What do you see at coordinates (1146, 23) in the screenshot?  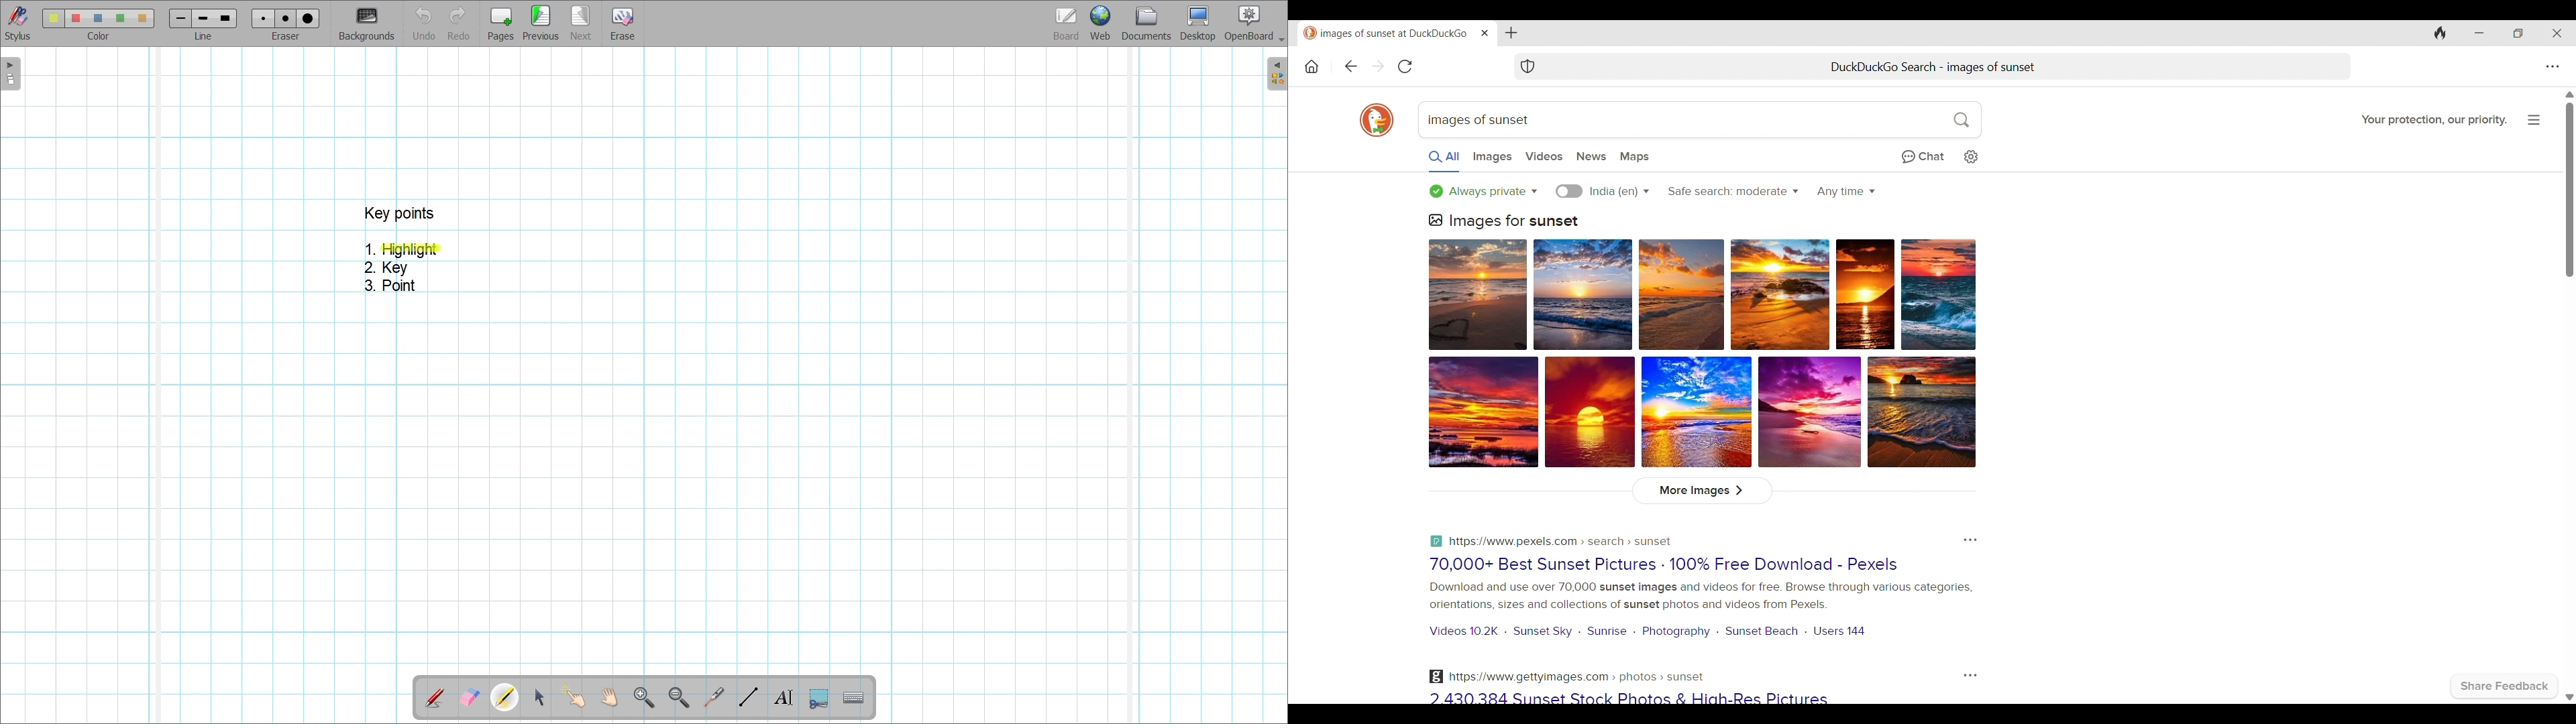 I see `Documents` at bounding box center [1146, 23].